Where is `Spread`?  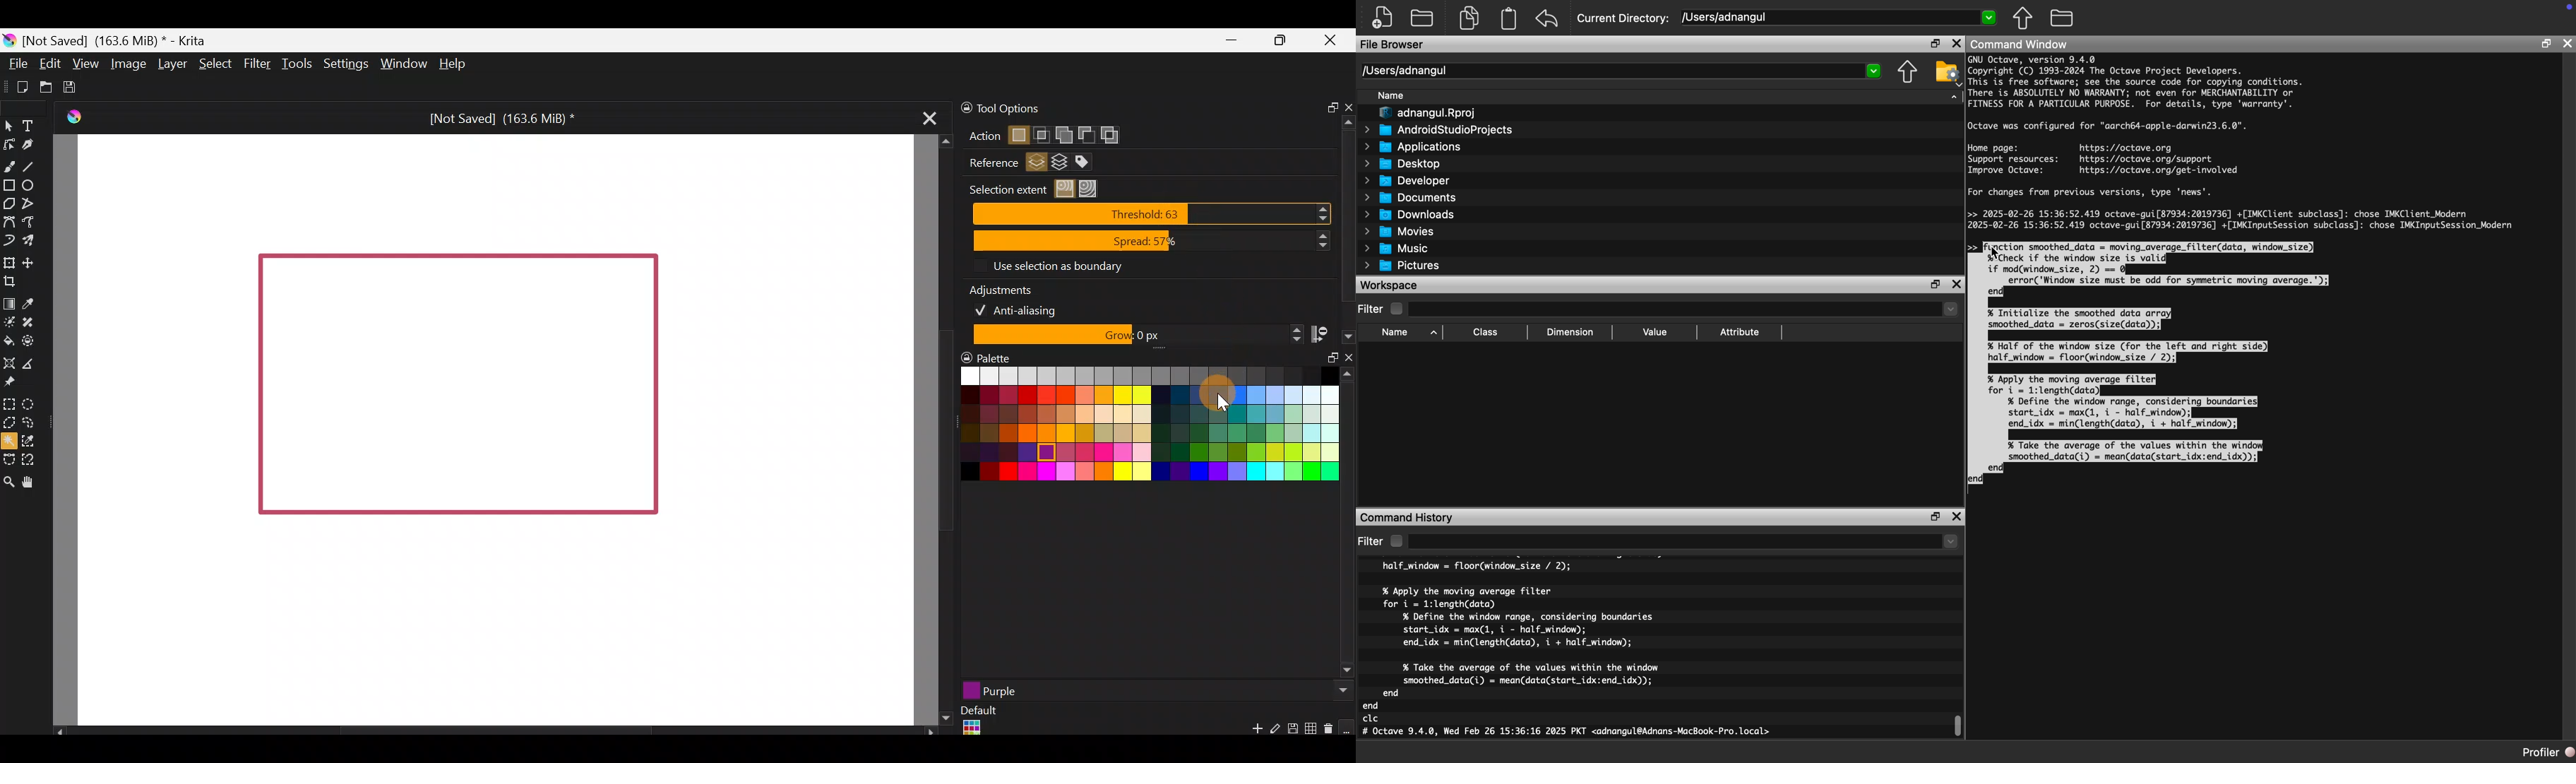 Spread is located at coordinates (1152, 242).